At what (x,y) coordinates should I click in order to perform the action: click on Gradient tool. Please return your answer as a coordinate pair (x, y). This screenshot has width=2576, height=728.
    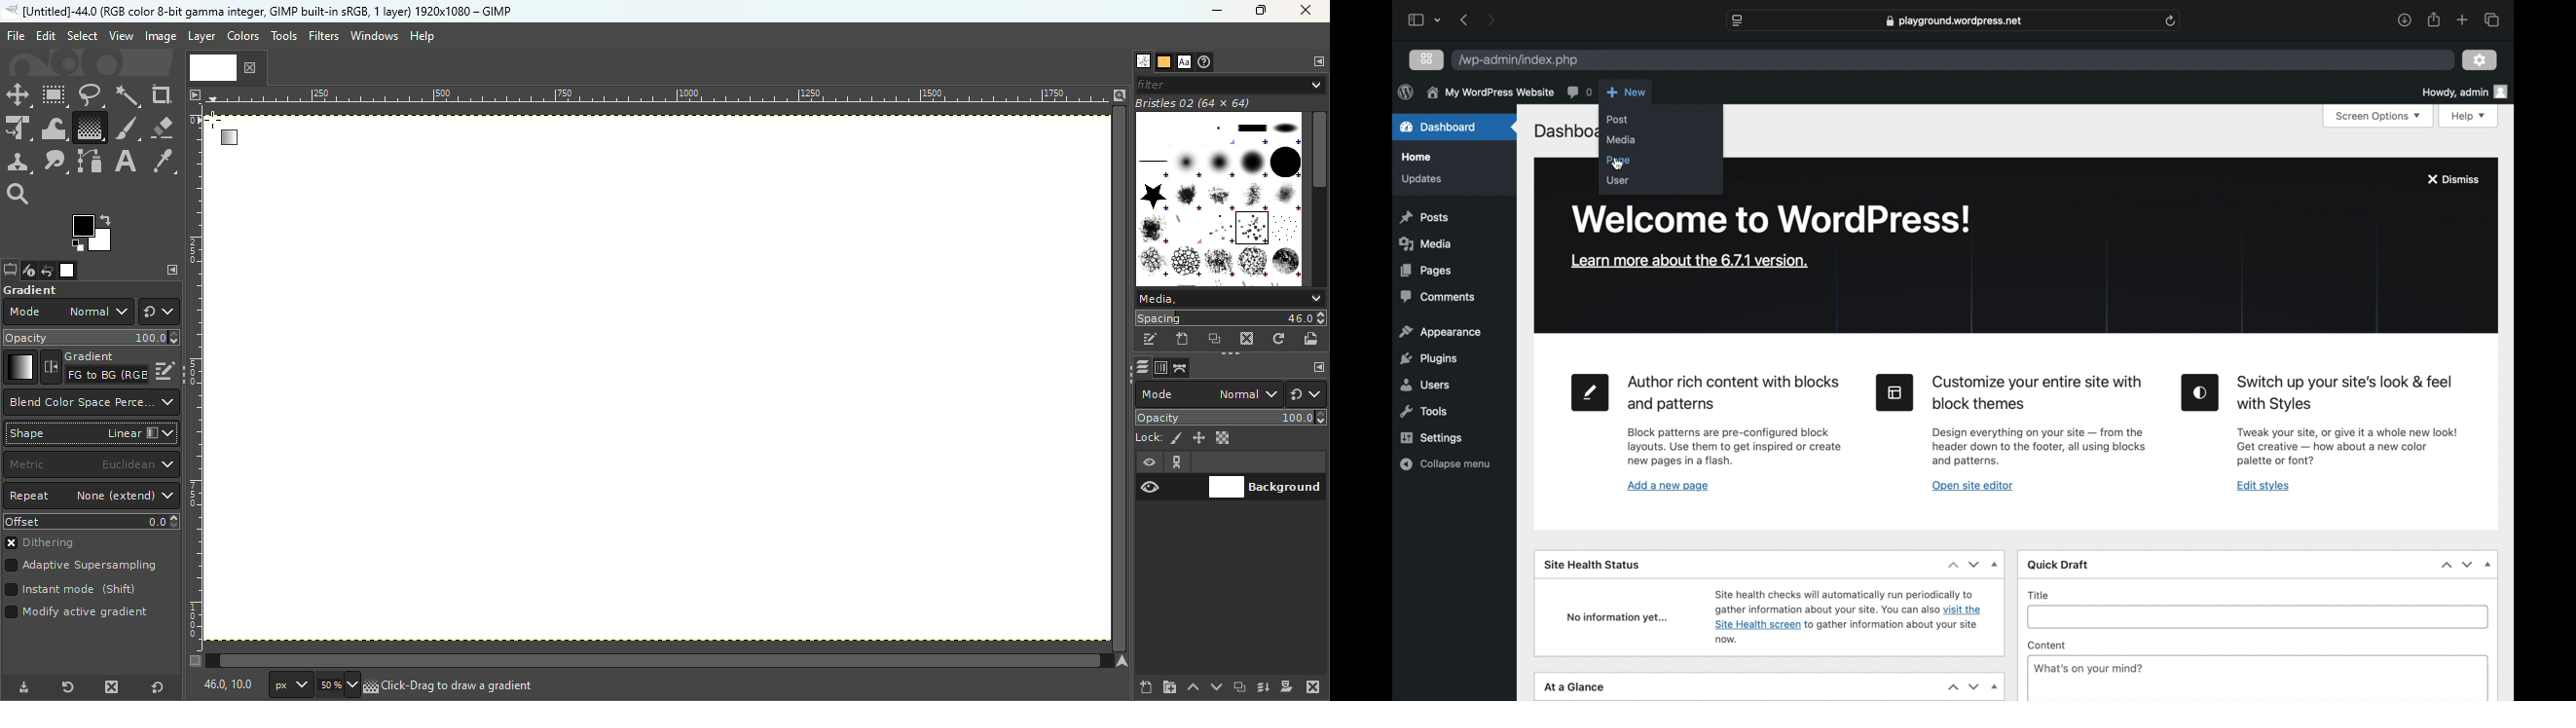
    Looking at the image, I should click on (89, 128).